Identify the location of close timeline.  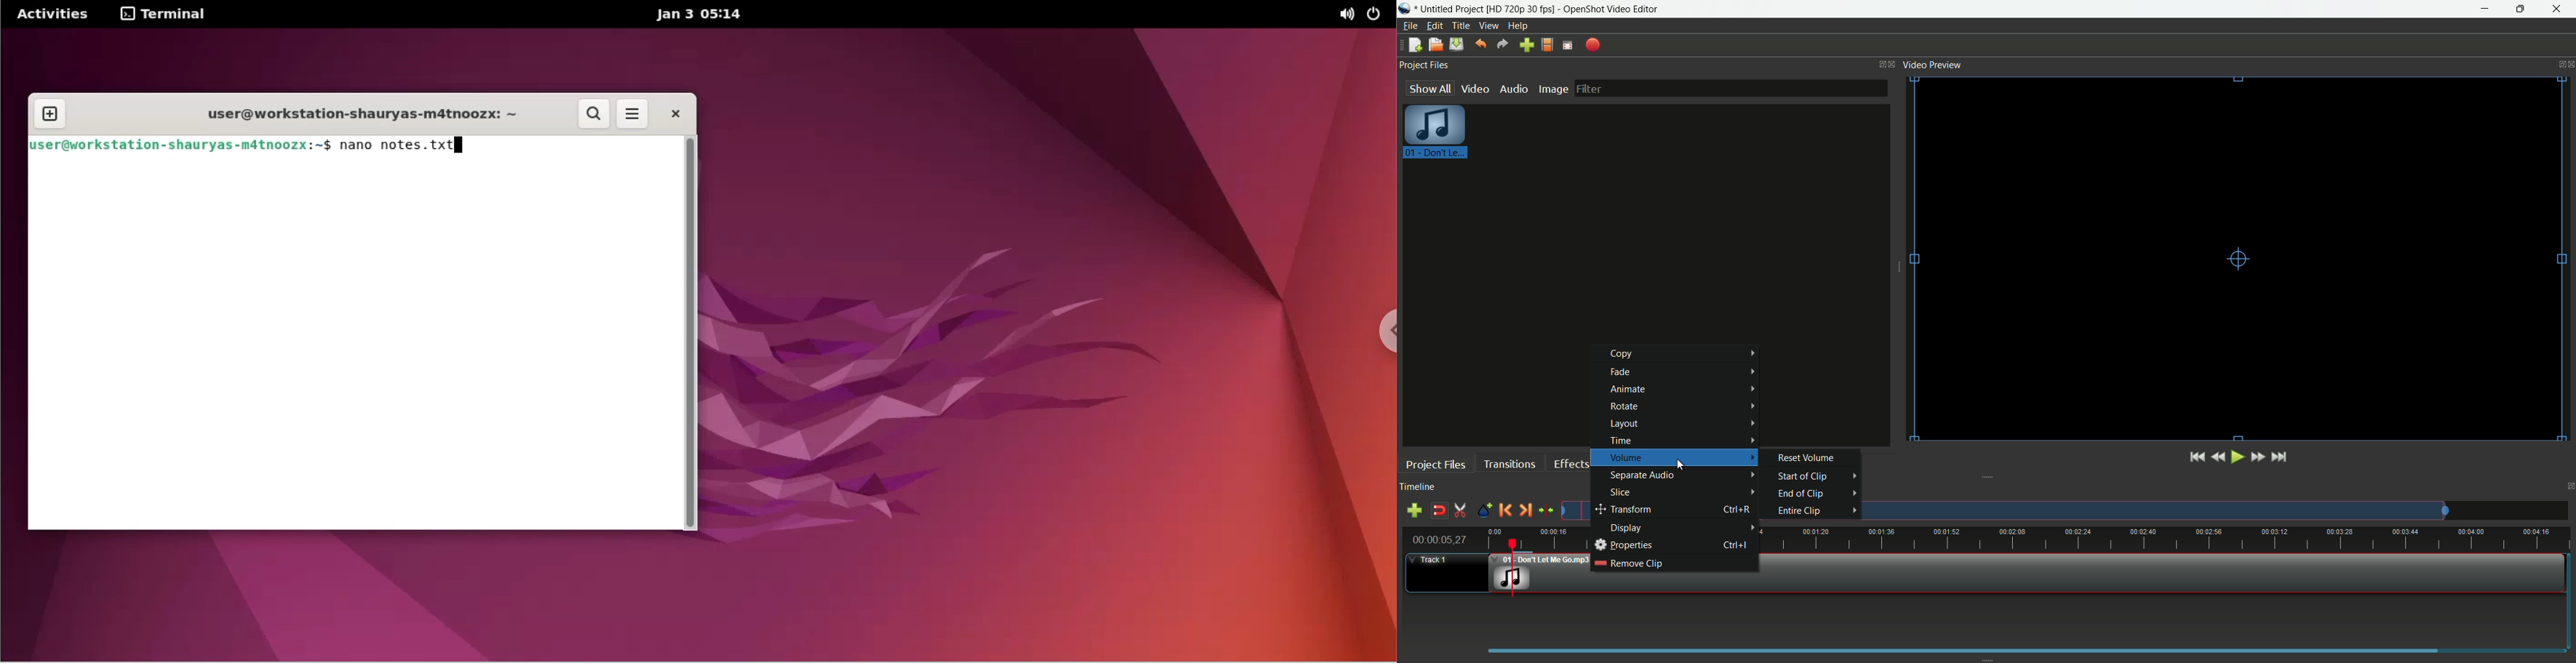
(2569, 488).